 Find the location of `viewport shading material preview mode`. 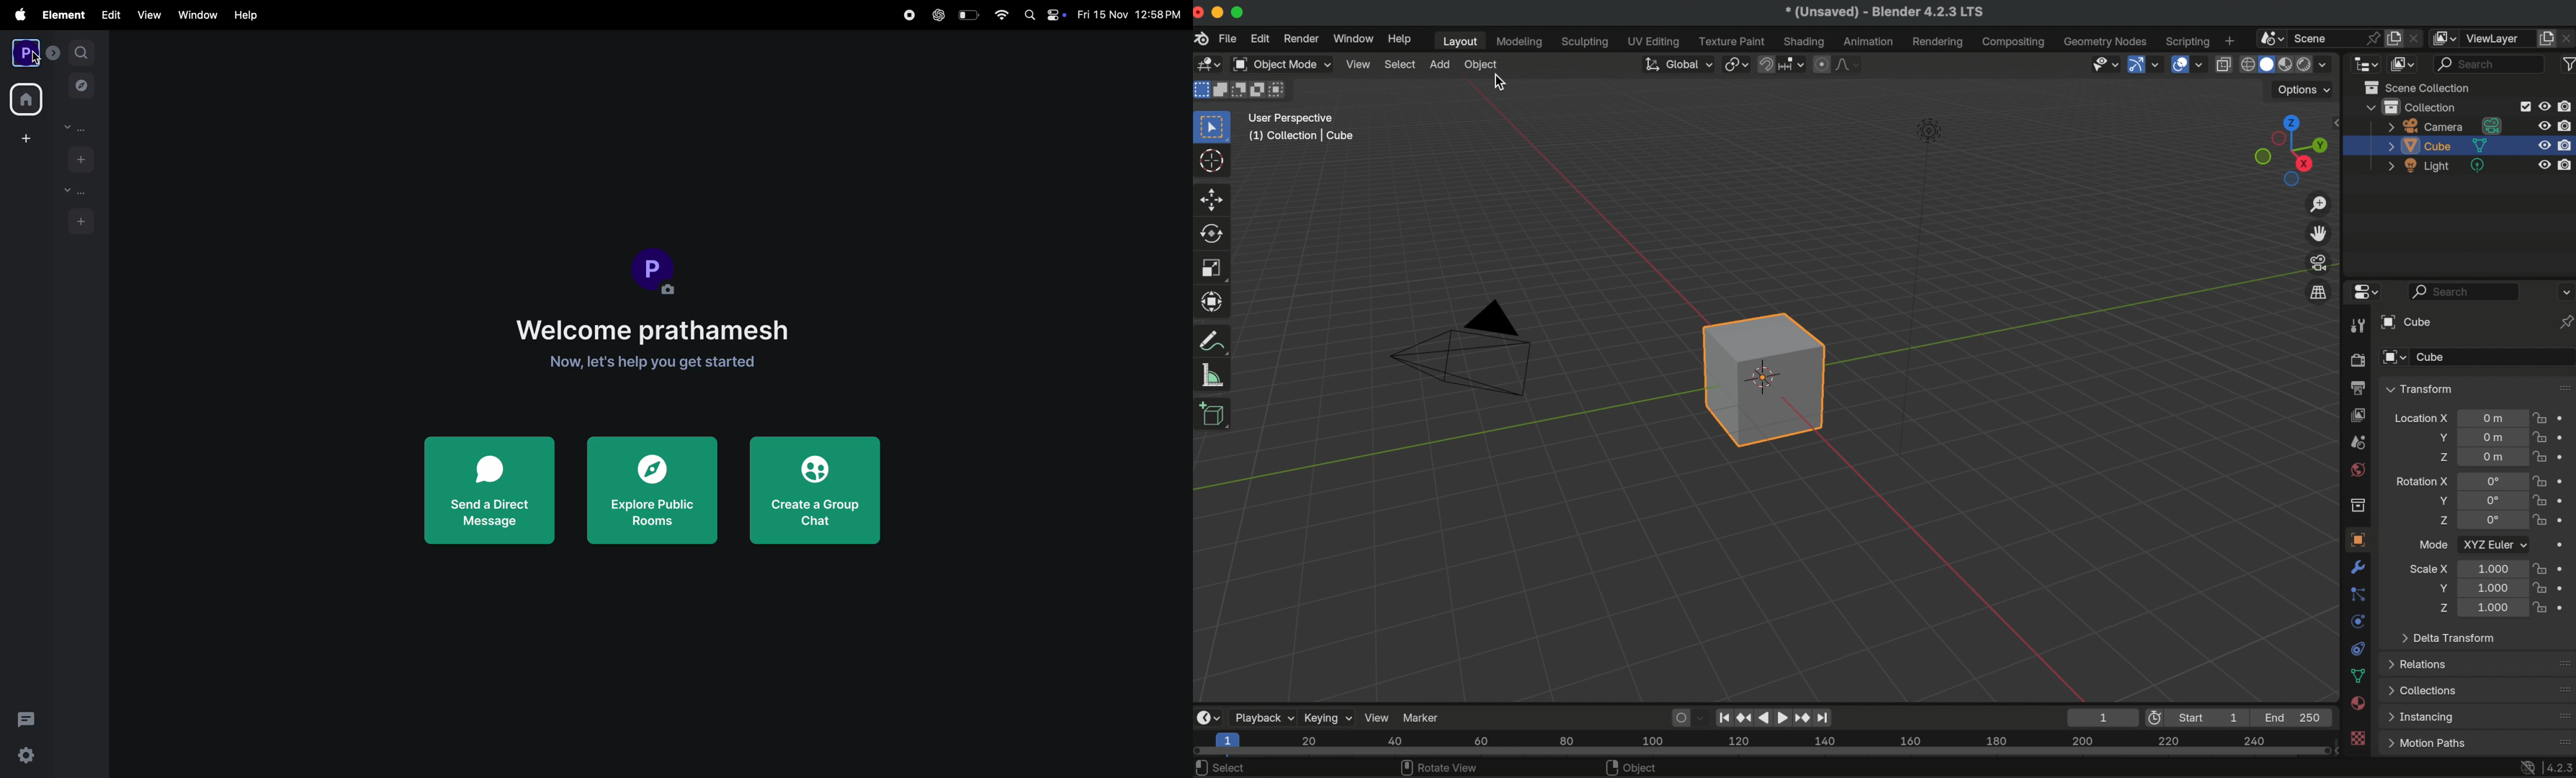

viewport shading material preview mode is located at coordinates (2284, 66).